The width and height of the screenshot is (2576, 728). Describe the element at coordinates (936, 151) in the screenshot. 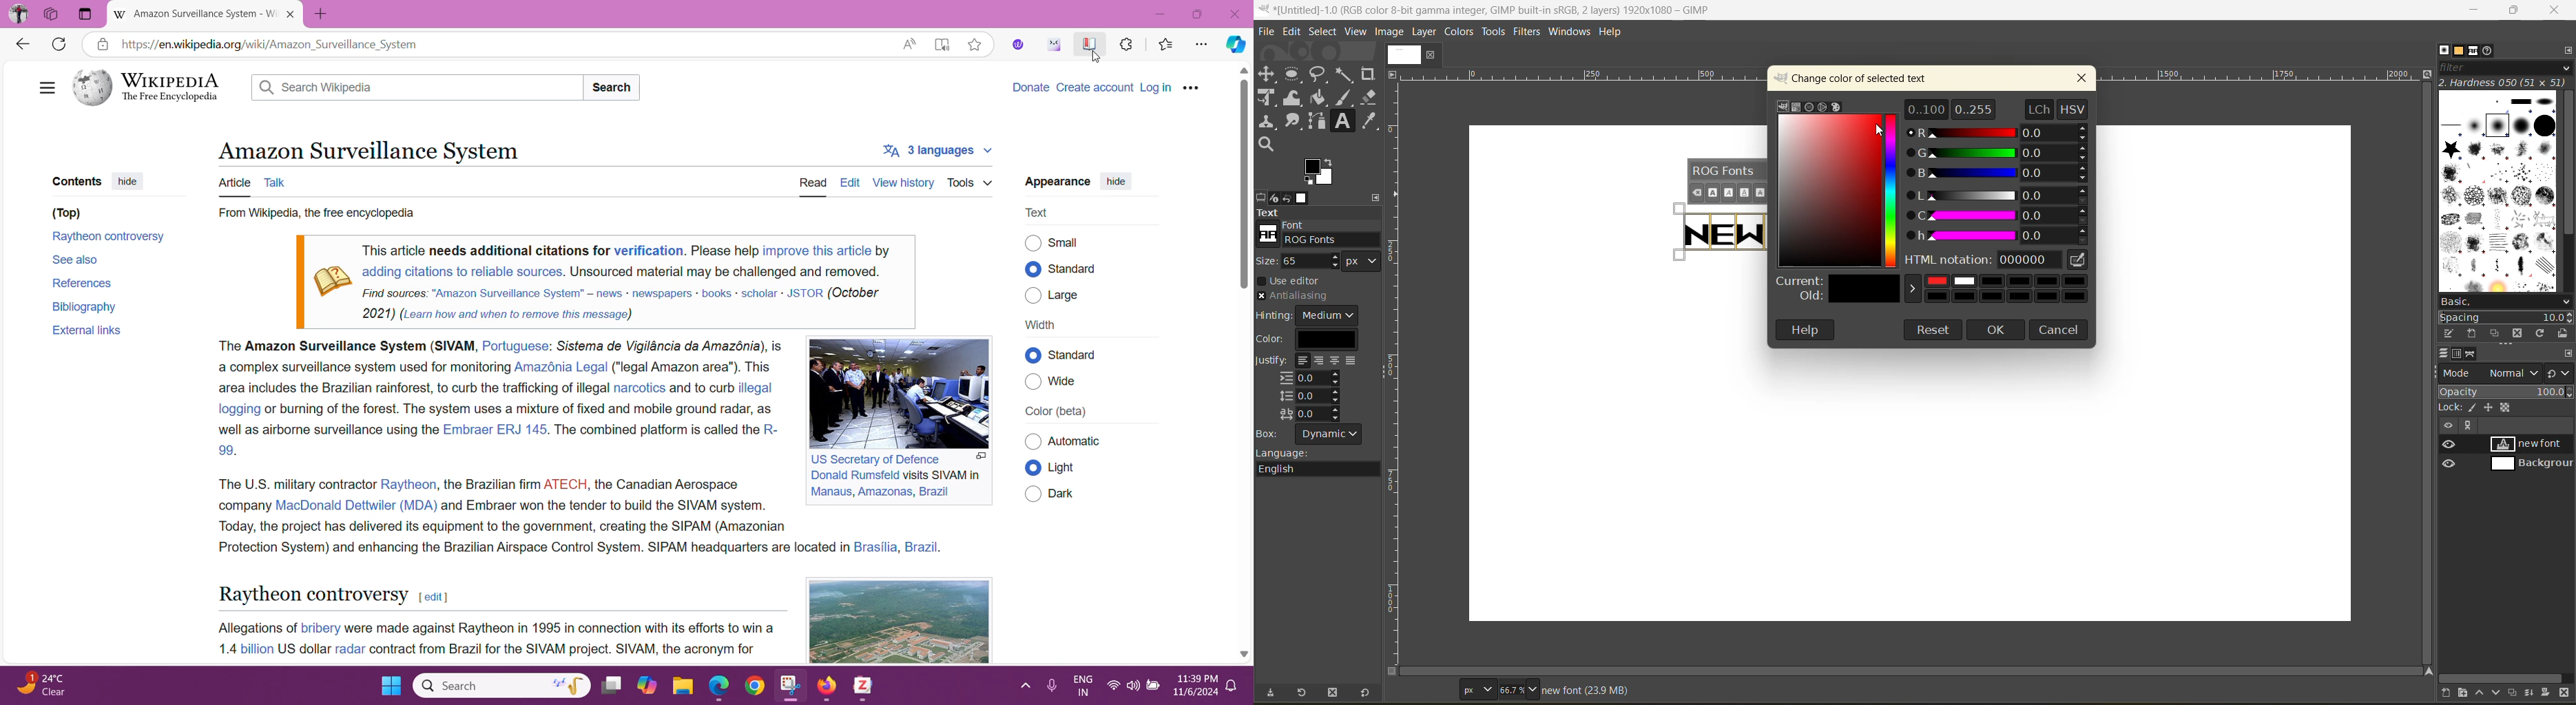

I see `3 languages` at that location.